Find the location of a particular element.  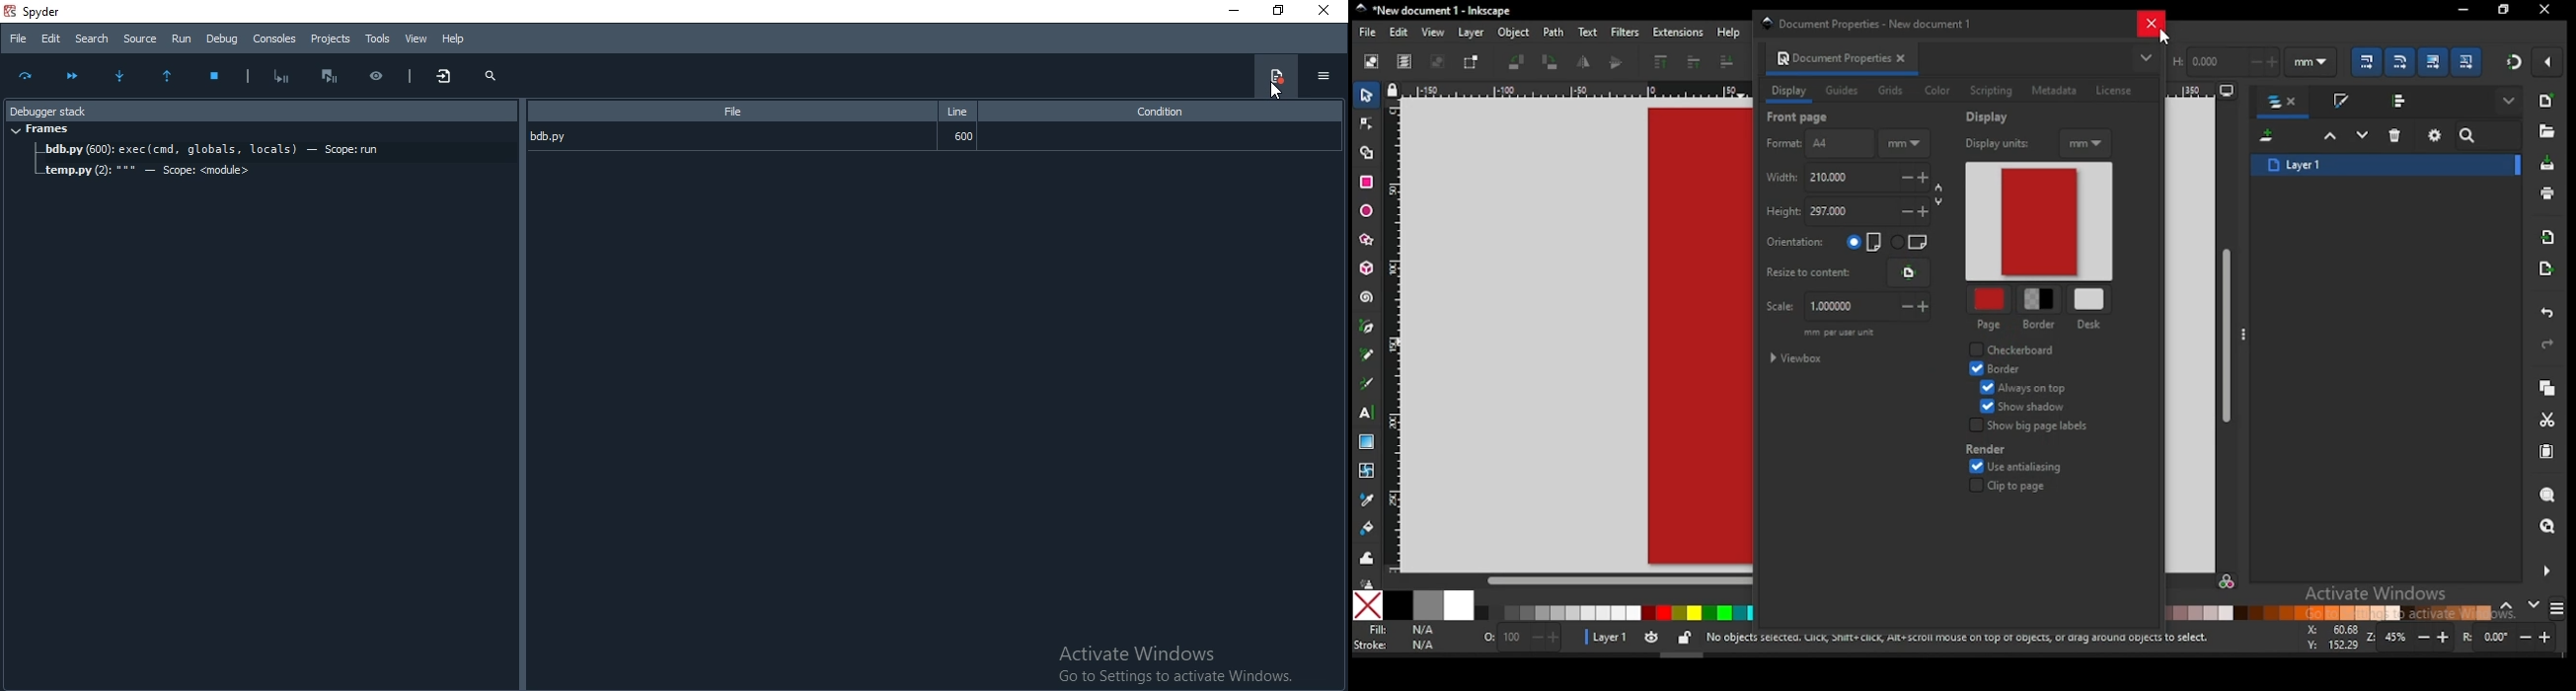

height is located at coordinates (1853, 213).